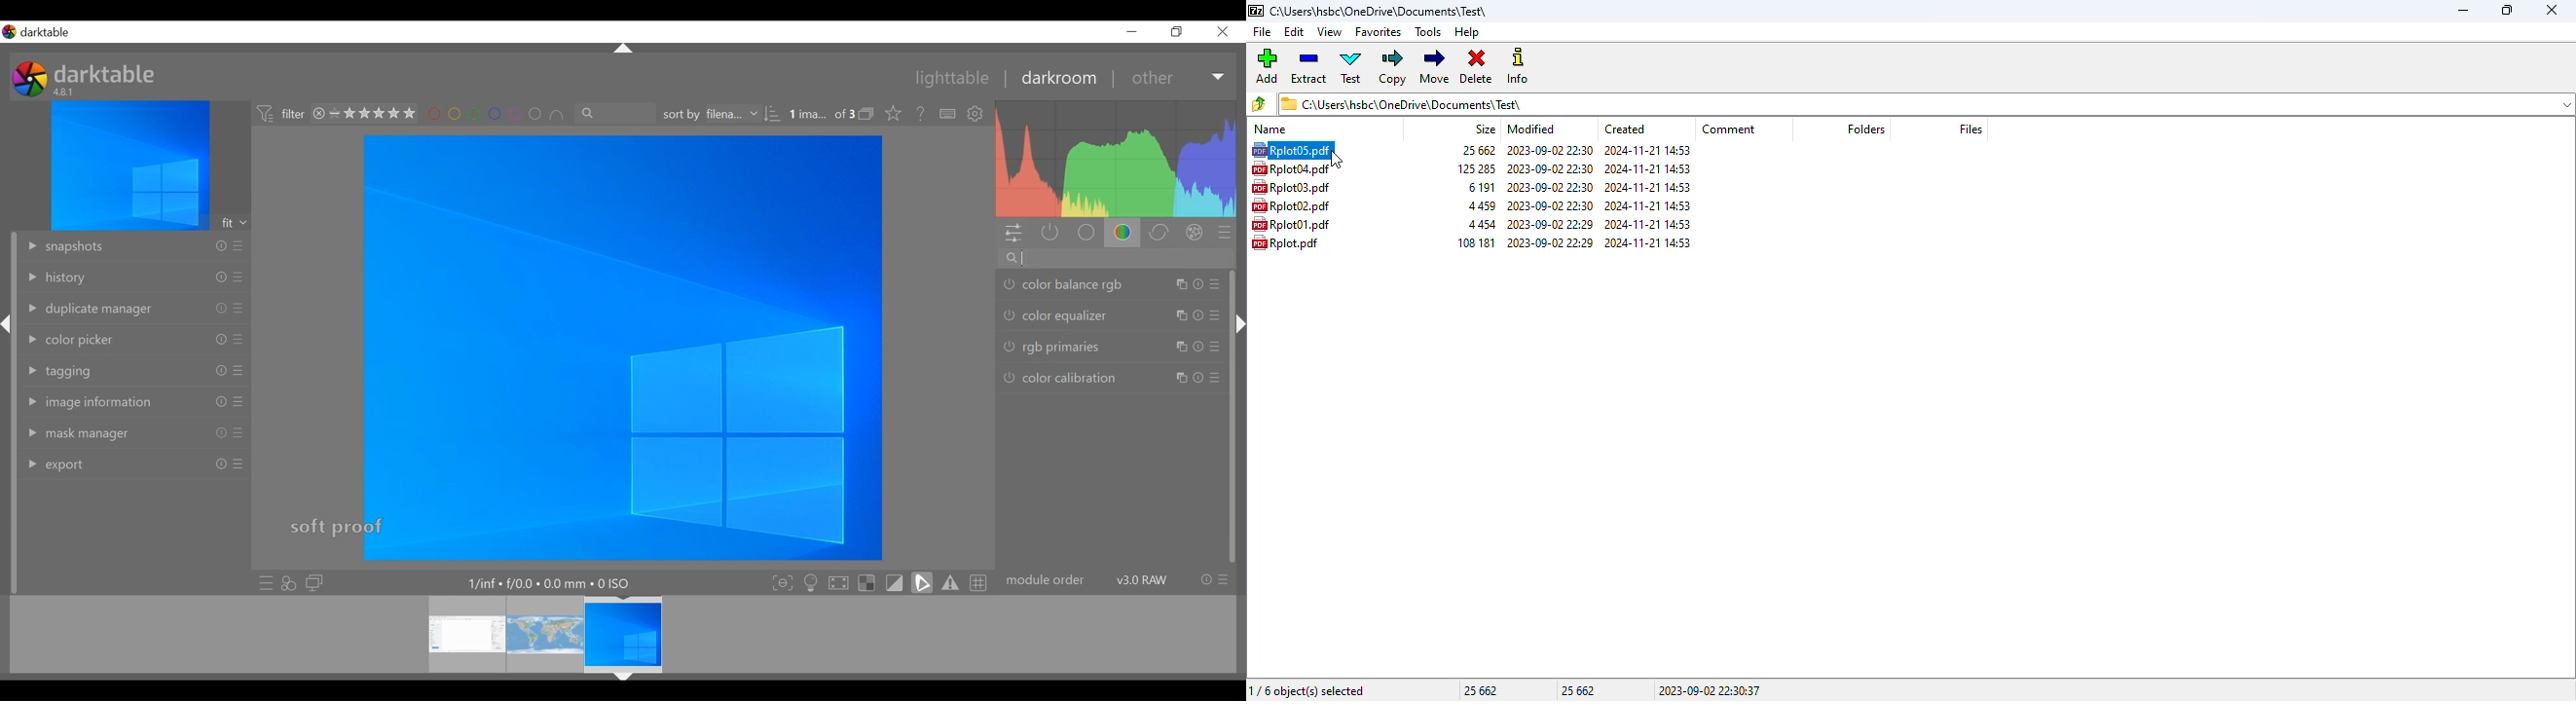 Image resolution: width=2576 pixels, height=728 pixels. What do you see at coordinates (1124, 232) in the screenshot?
I see `color` at bounding box center [1124, 232].